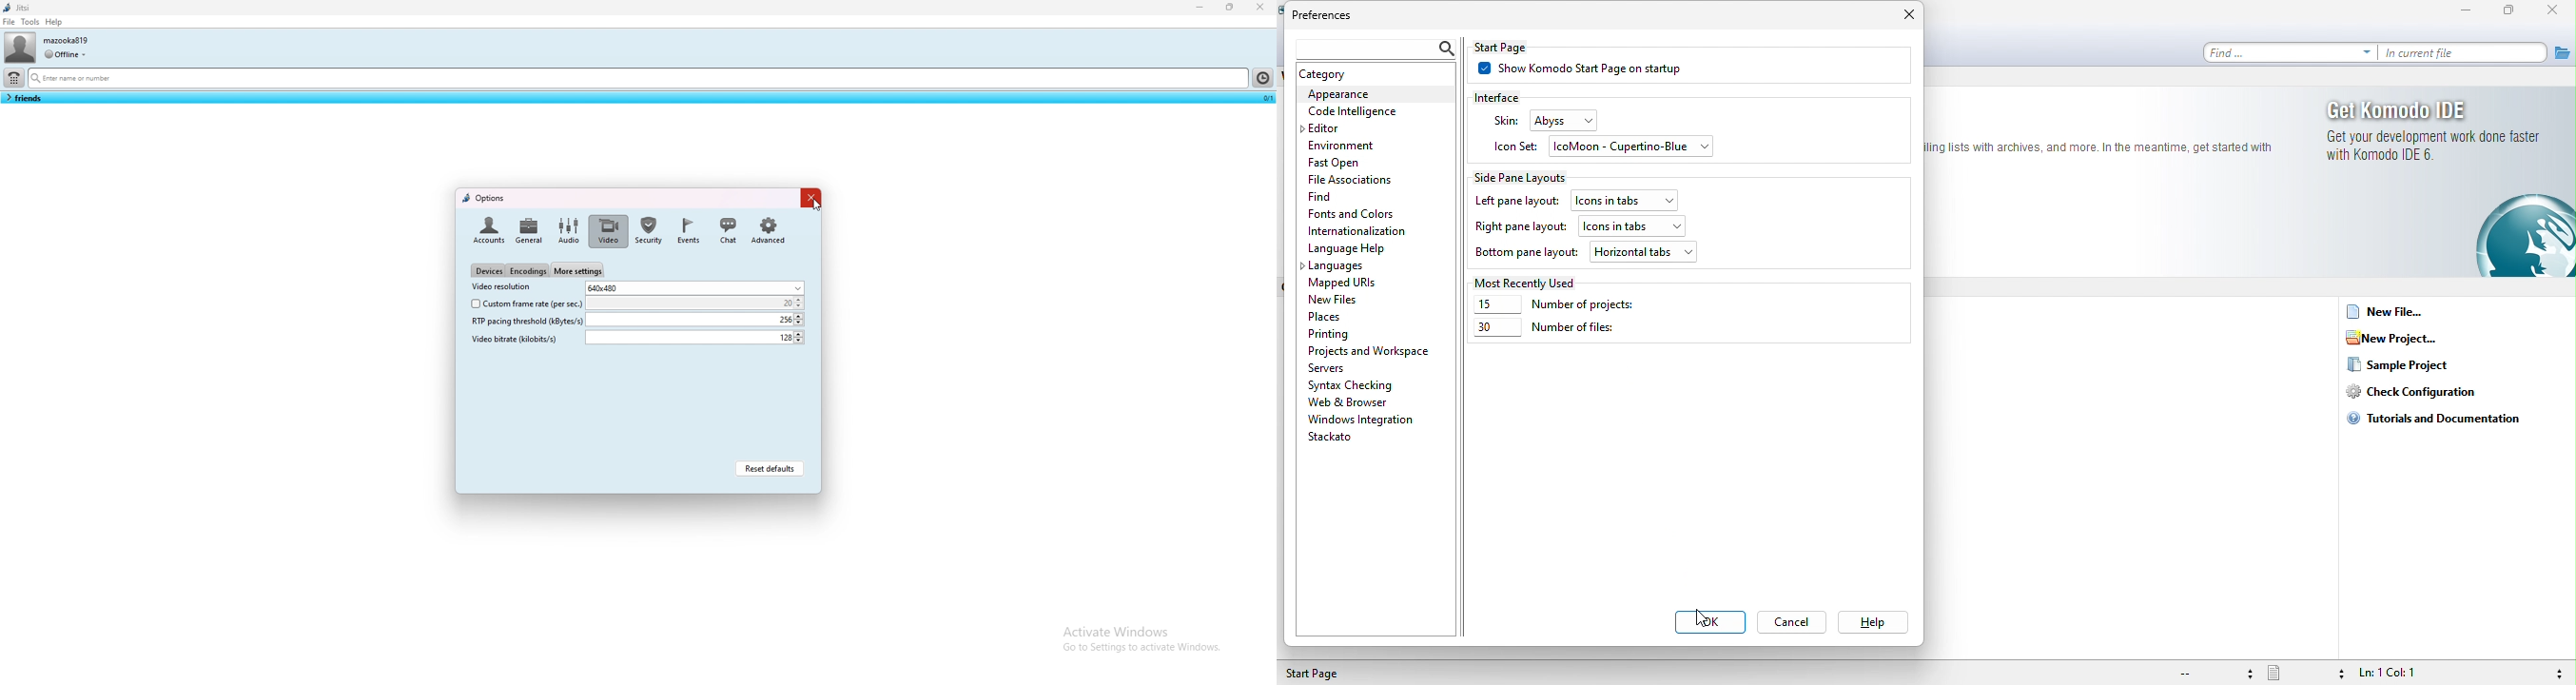 The height and width of the screenshot is (700, 2576). I want to click on most recently used, so click(1530, 282).